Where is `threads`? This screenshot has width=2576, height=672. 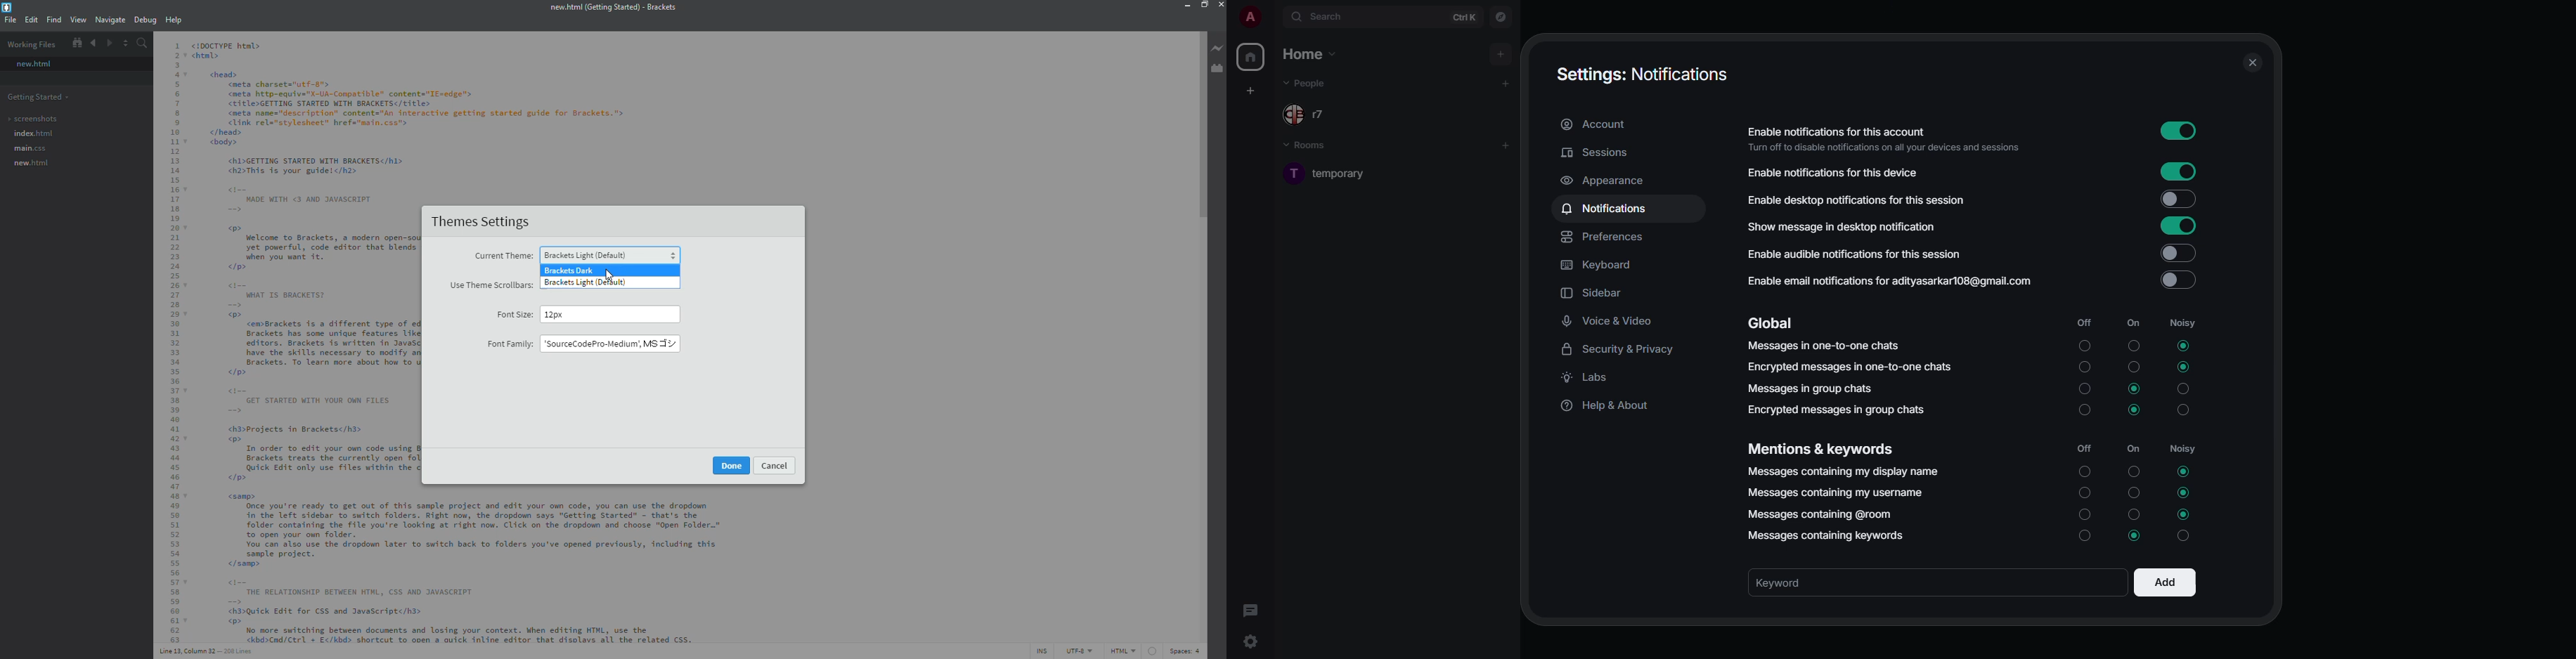
threads is located at coordinates (1249, 611).